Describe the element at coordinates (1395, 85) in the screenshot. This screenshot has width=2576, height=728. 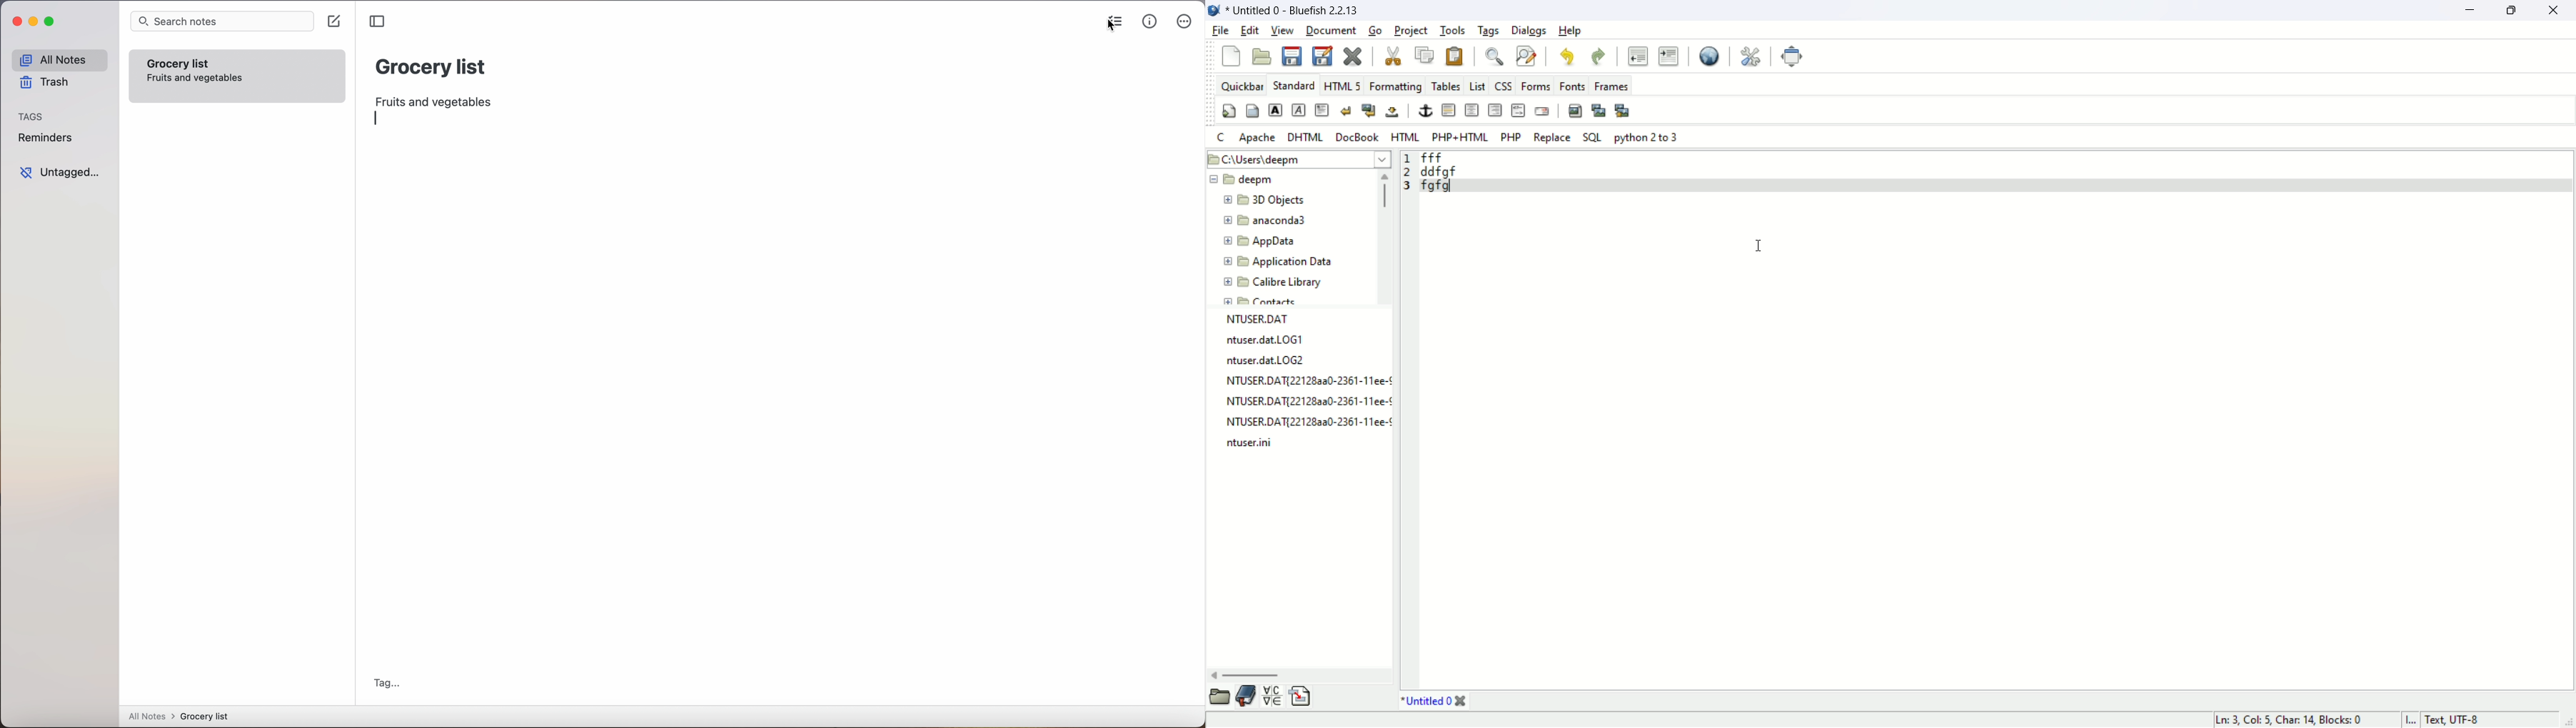
I see `formatting` at that location.